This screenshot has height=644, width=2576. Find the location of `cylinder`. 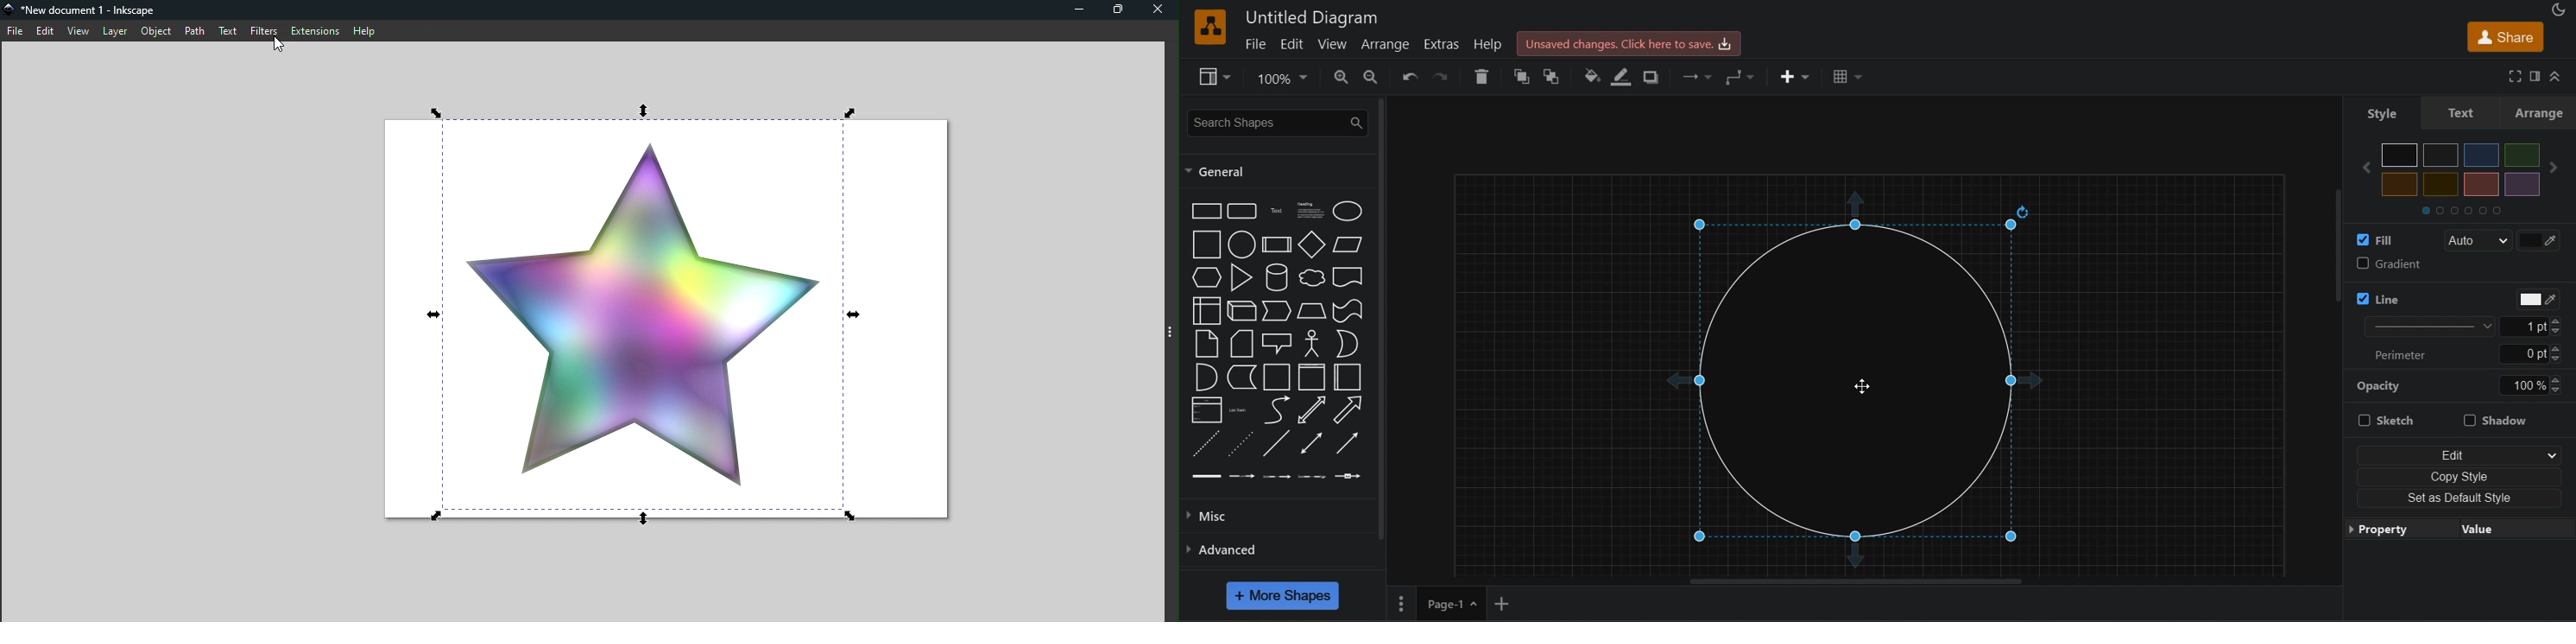

cylinder is located at coordinates (1279, 277).